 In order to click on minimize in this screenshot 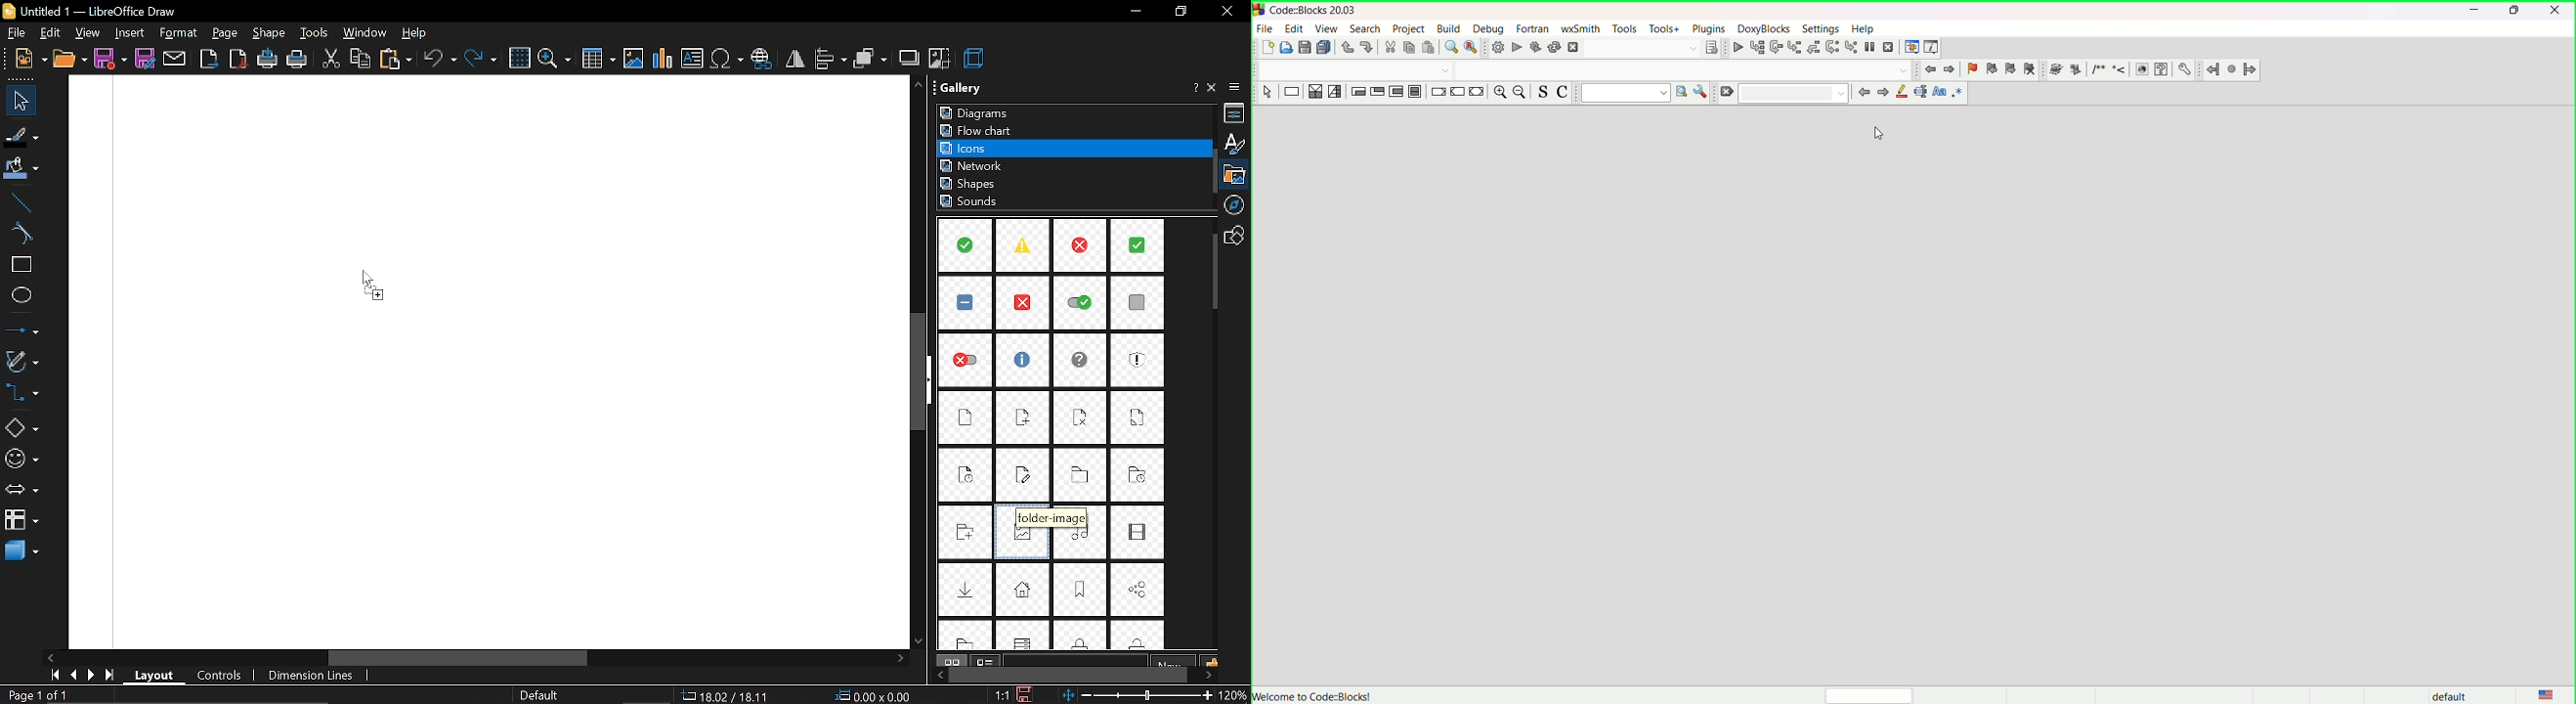, I will do `click(1138, 11)`.